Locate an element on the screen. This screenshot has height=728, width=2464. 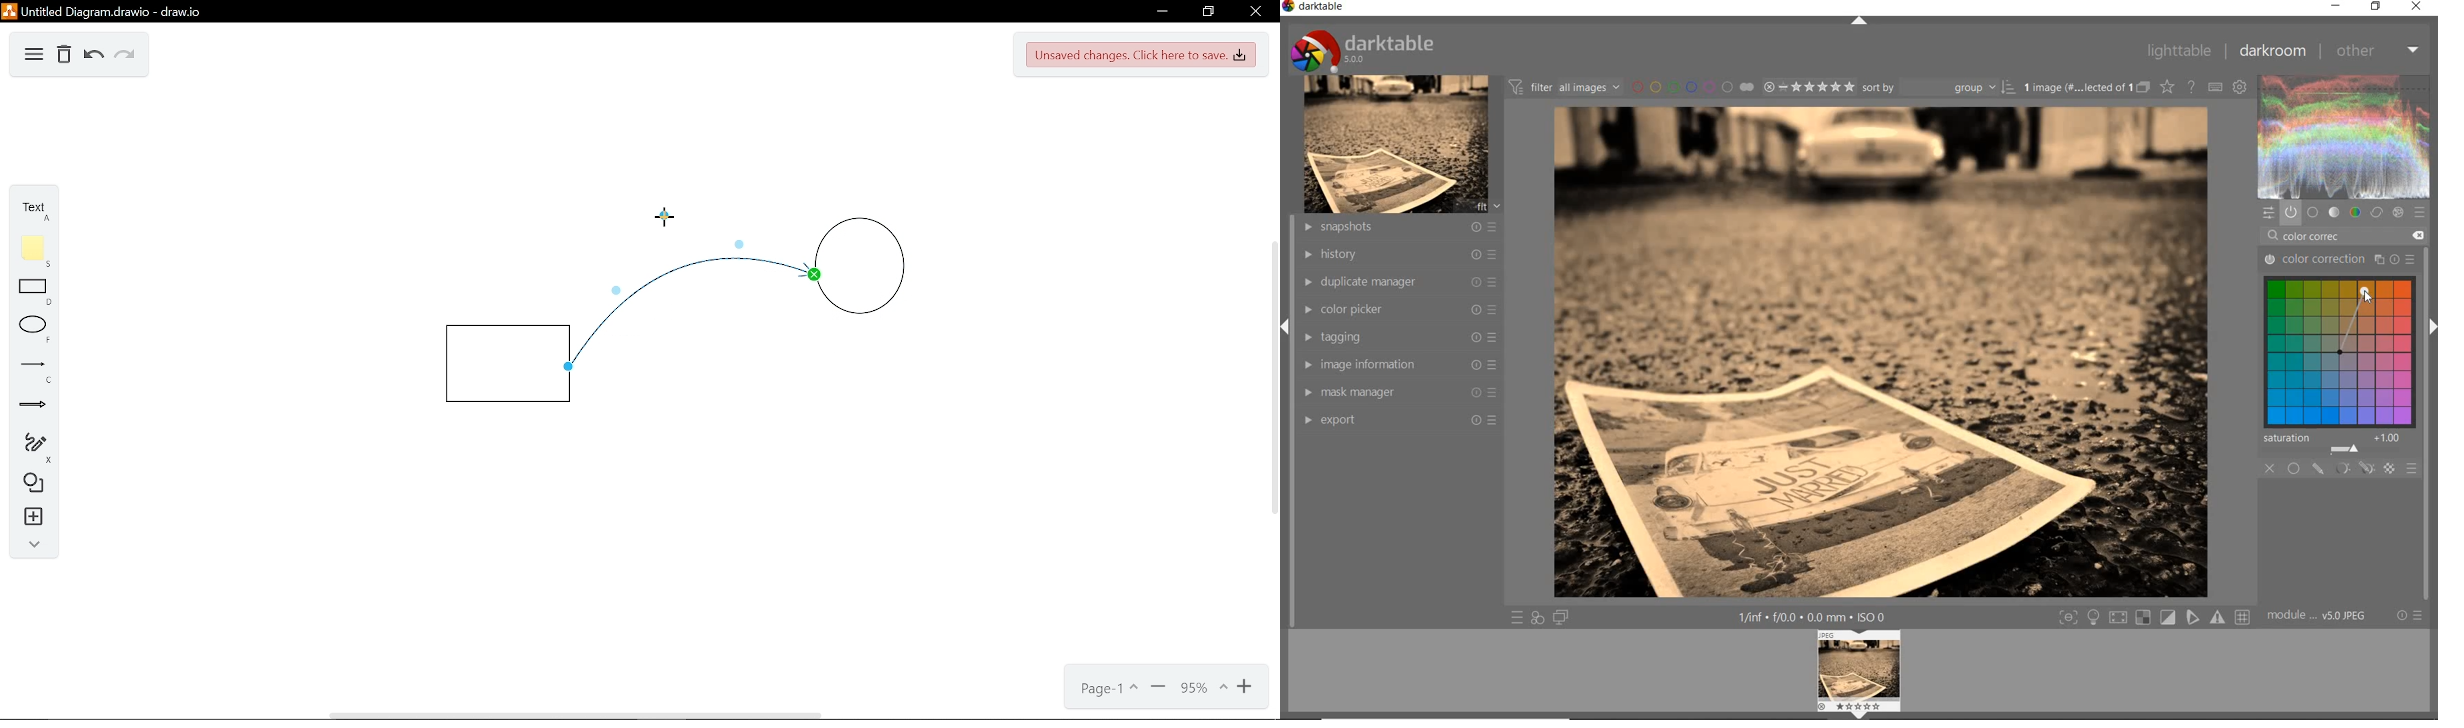
collapsed grouped images is located at coordinates (2144, 87).